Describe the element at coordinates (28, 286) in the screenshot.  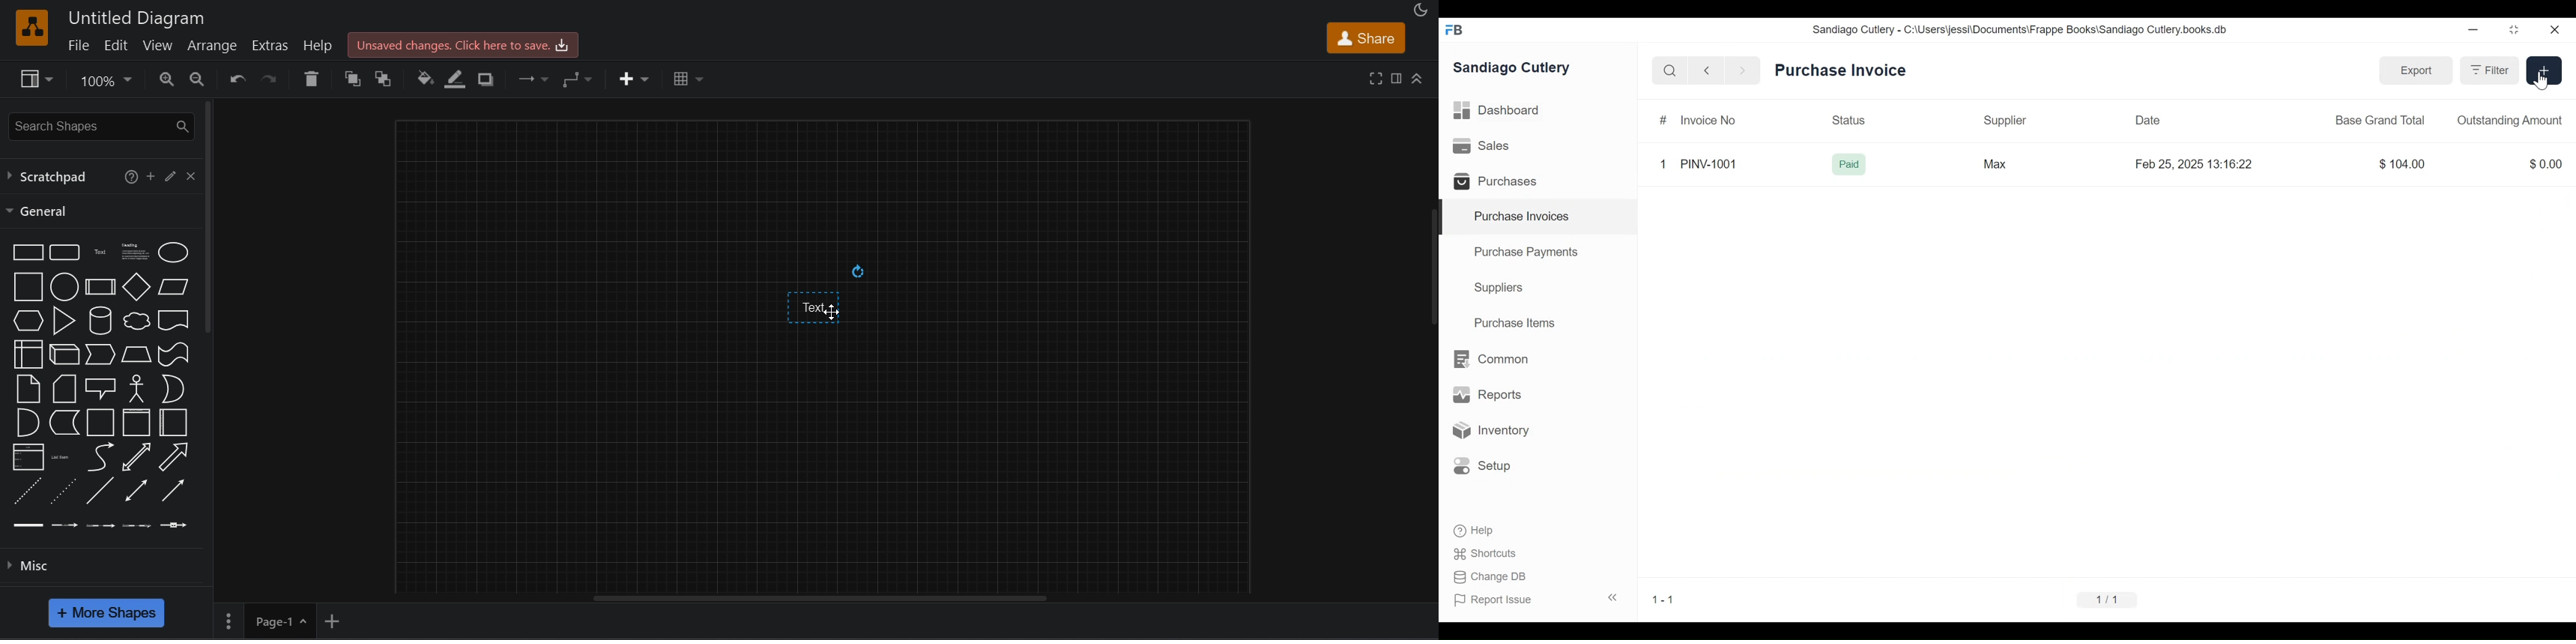
I see `Square` at that location.